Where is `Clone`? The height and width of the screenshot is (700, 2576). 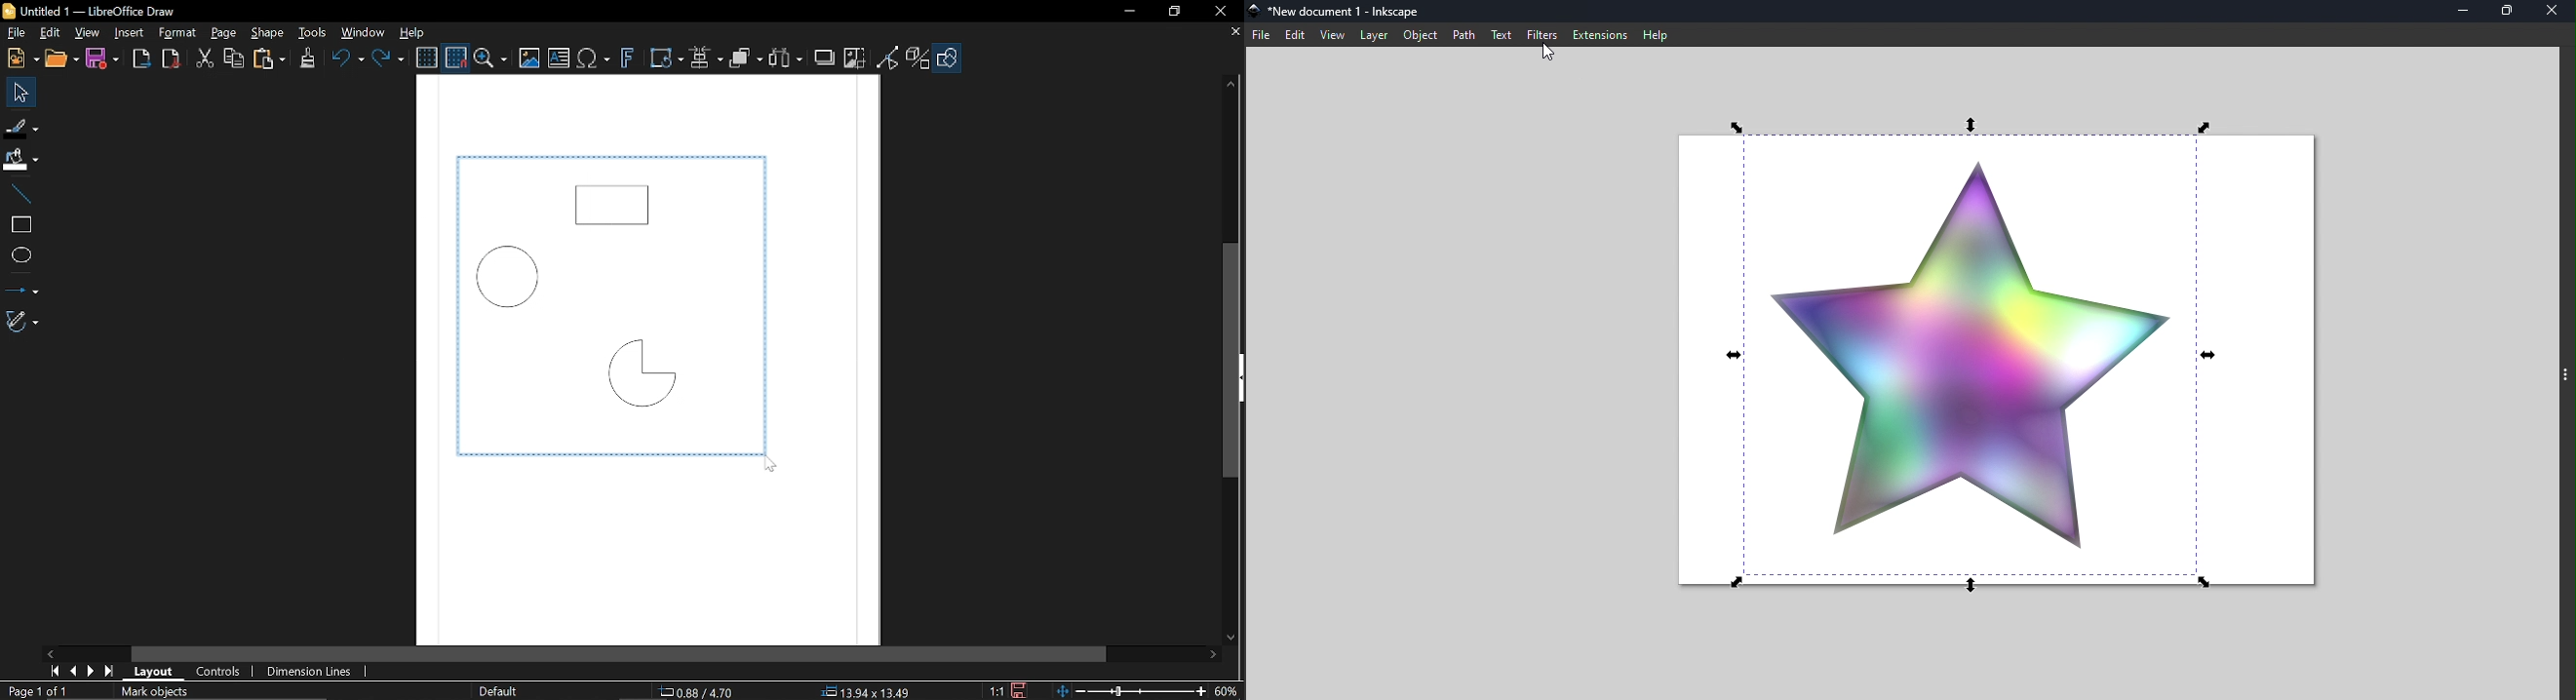
Clone is located at coordinates (306, 60).